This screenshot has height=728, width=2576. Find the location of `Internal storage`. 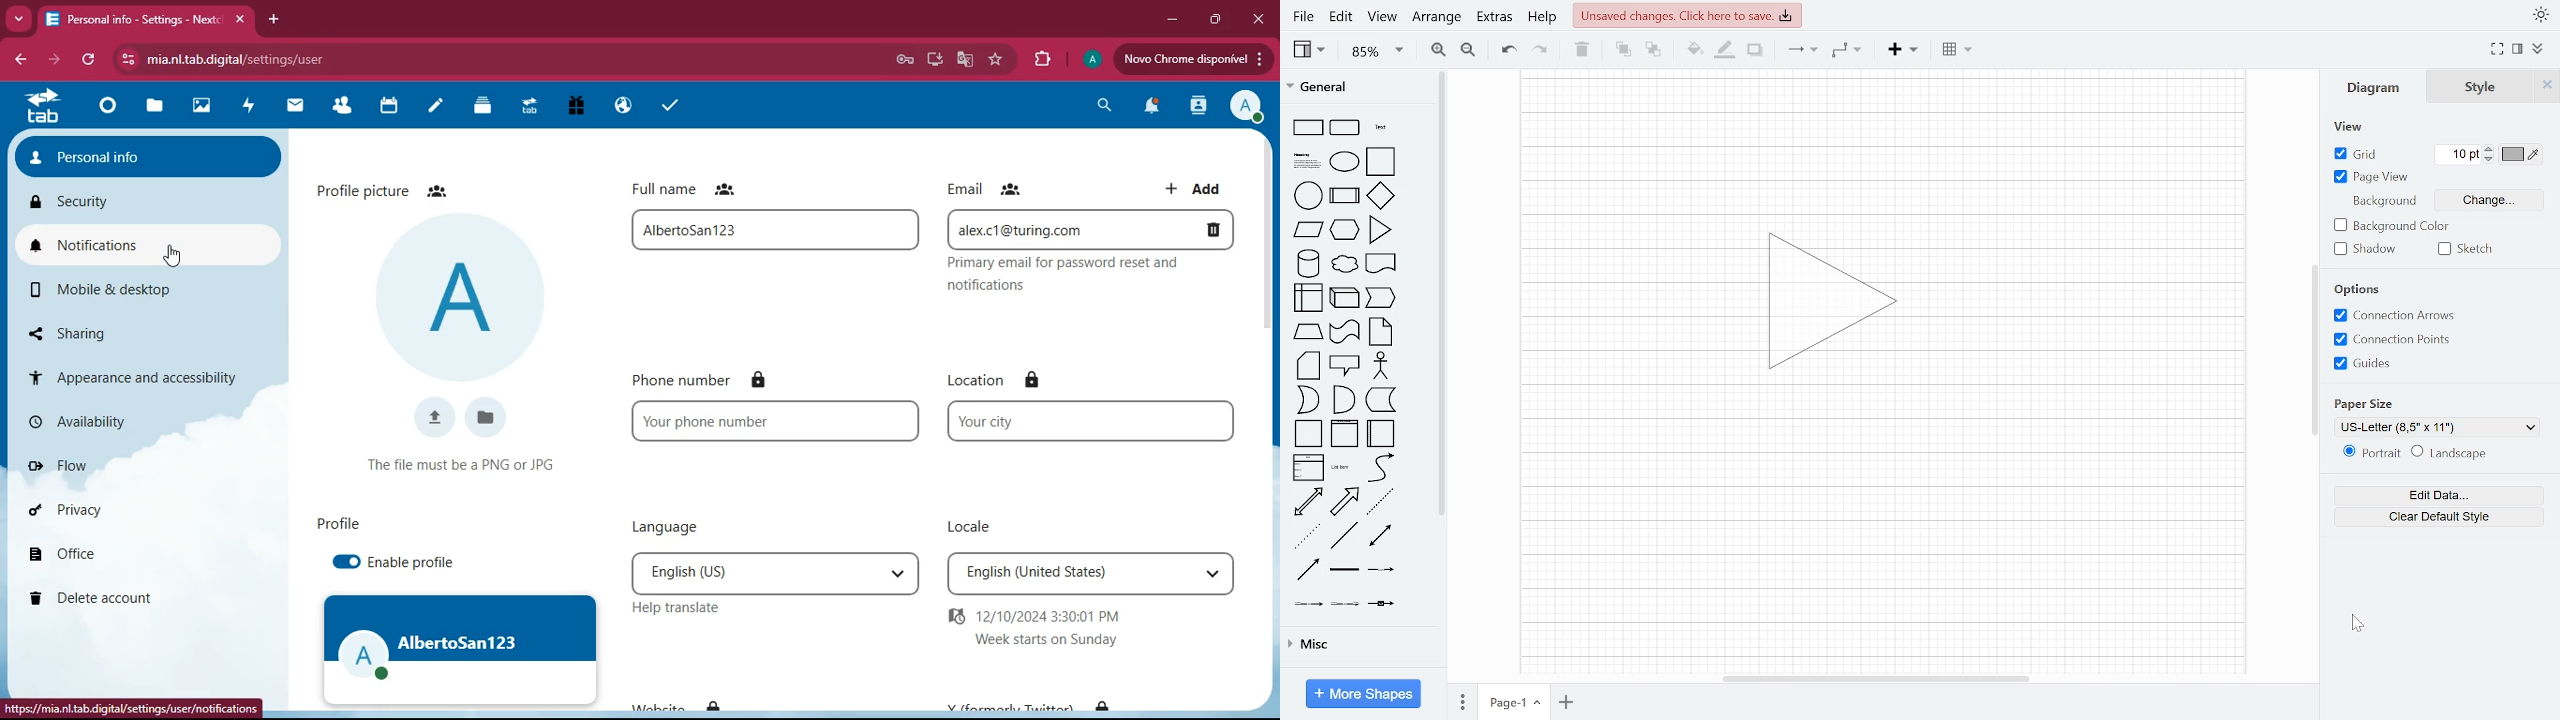

Internal storage is located at coordinates (1308, 298).